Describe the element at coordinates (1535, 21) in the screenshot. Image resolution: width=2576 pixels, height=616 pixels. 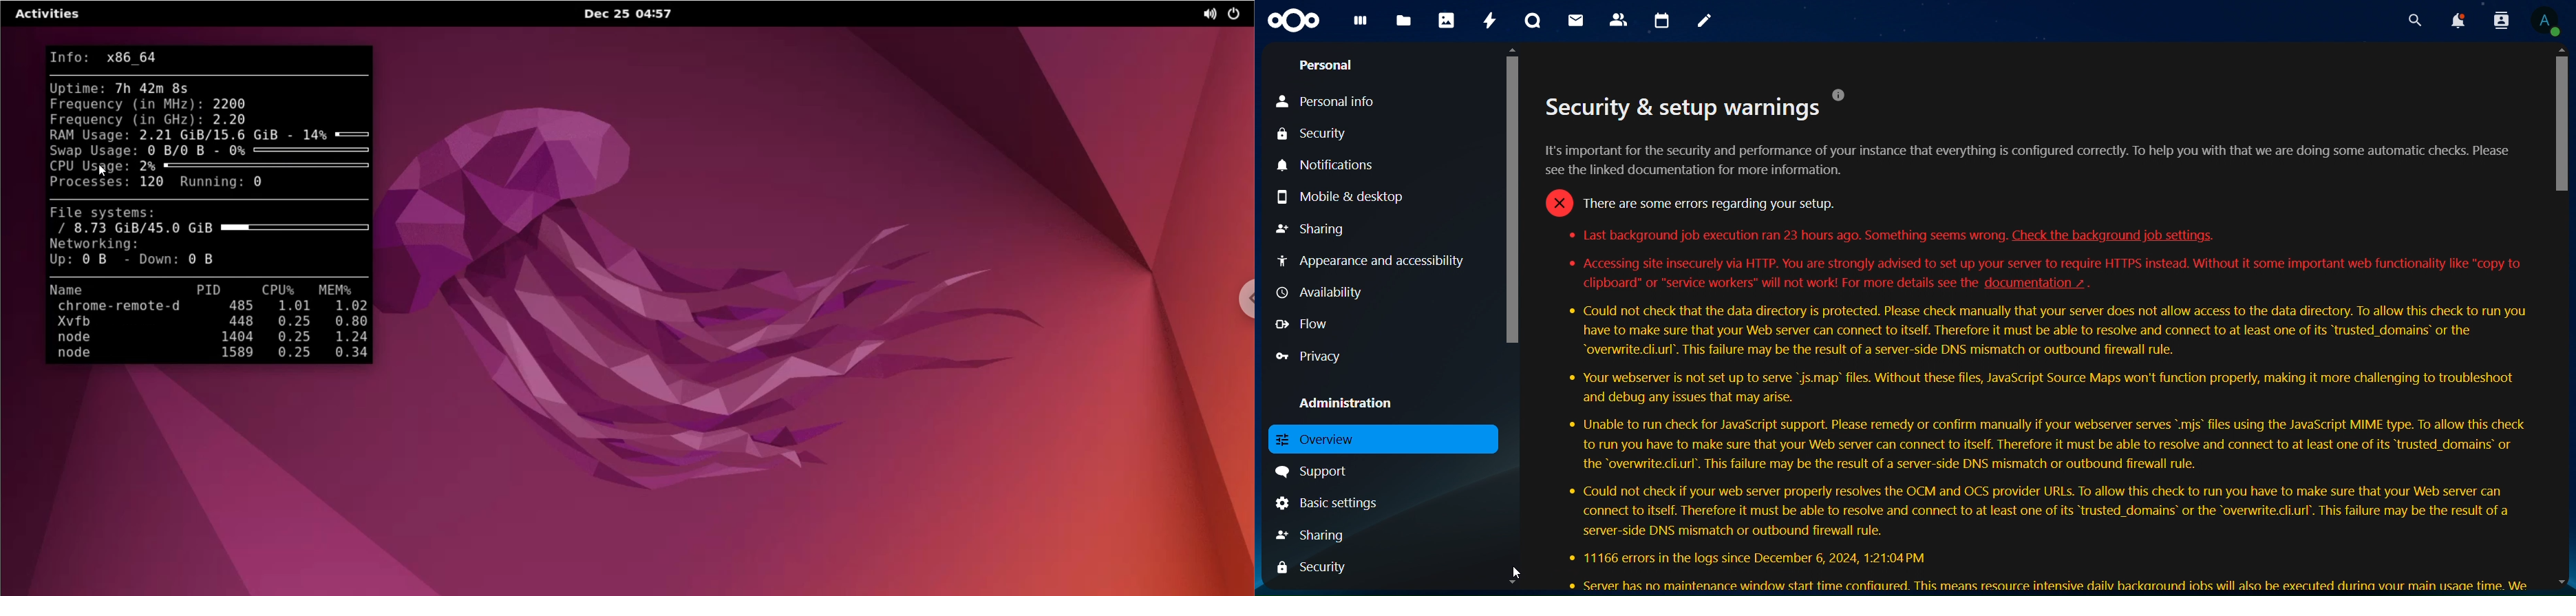
I see `talk` at that location.